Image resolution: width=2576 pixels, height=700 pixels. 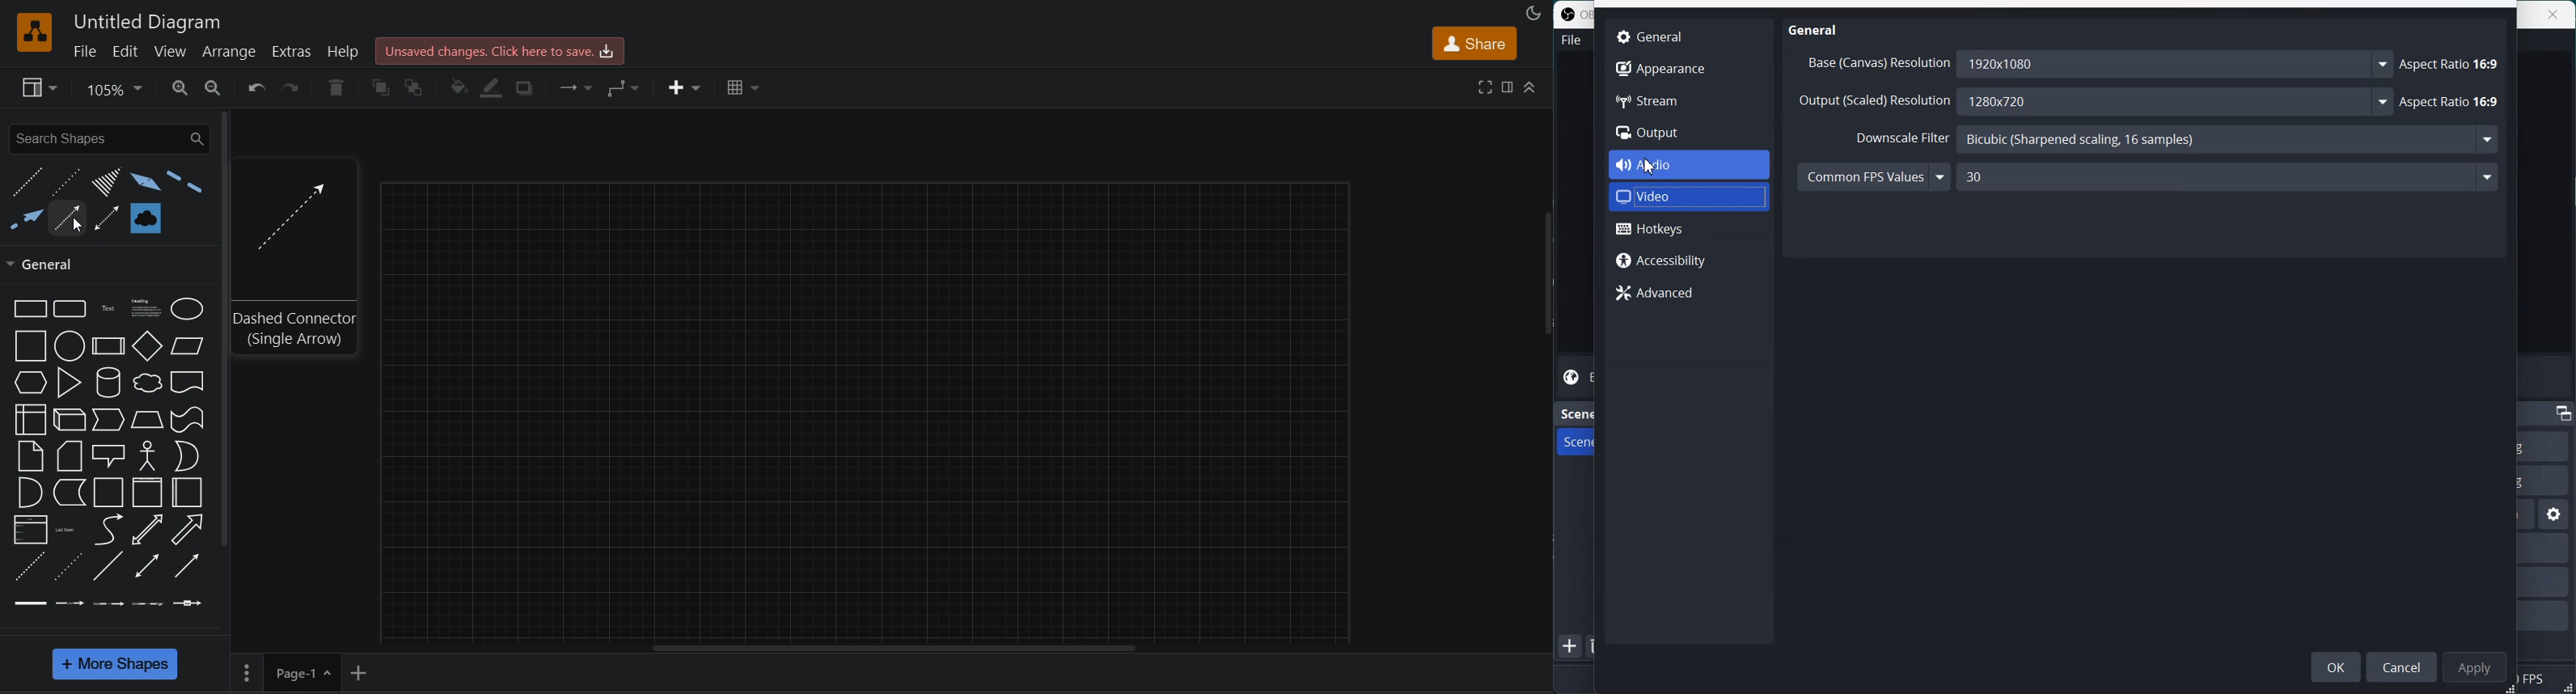 I want to click on Downscale Filter, so click(x=1904, y=138).